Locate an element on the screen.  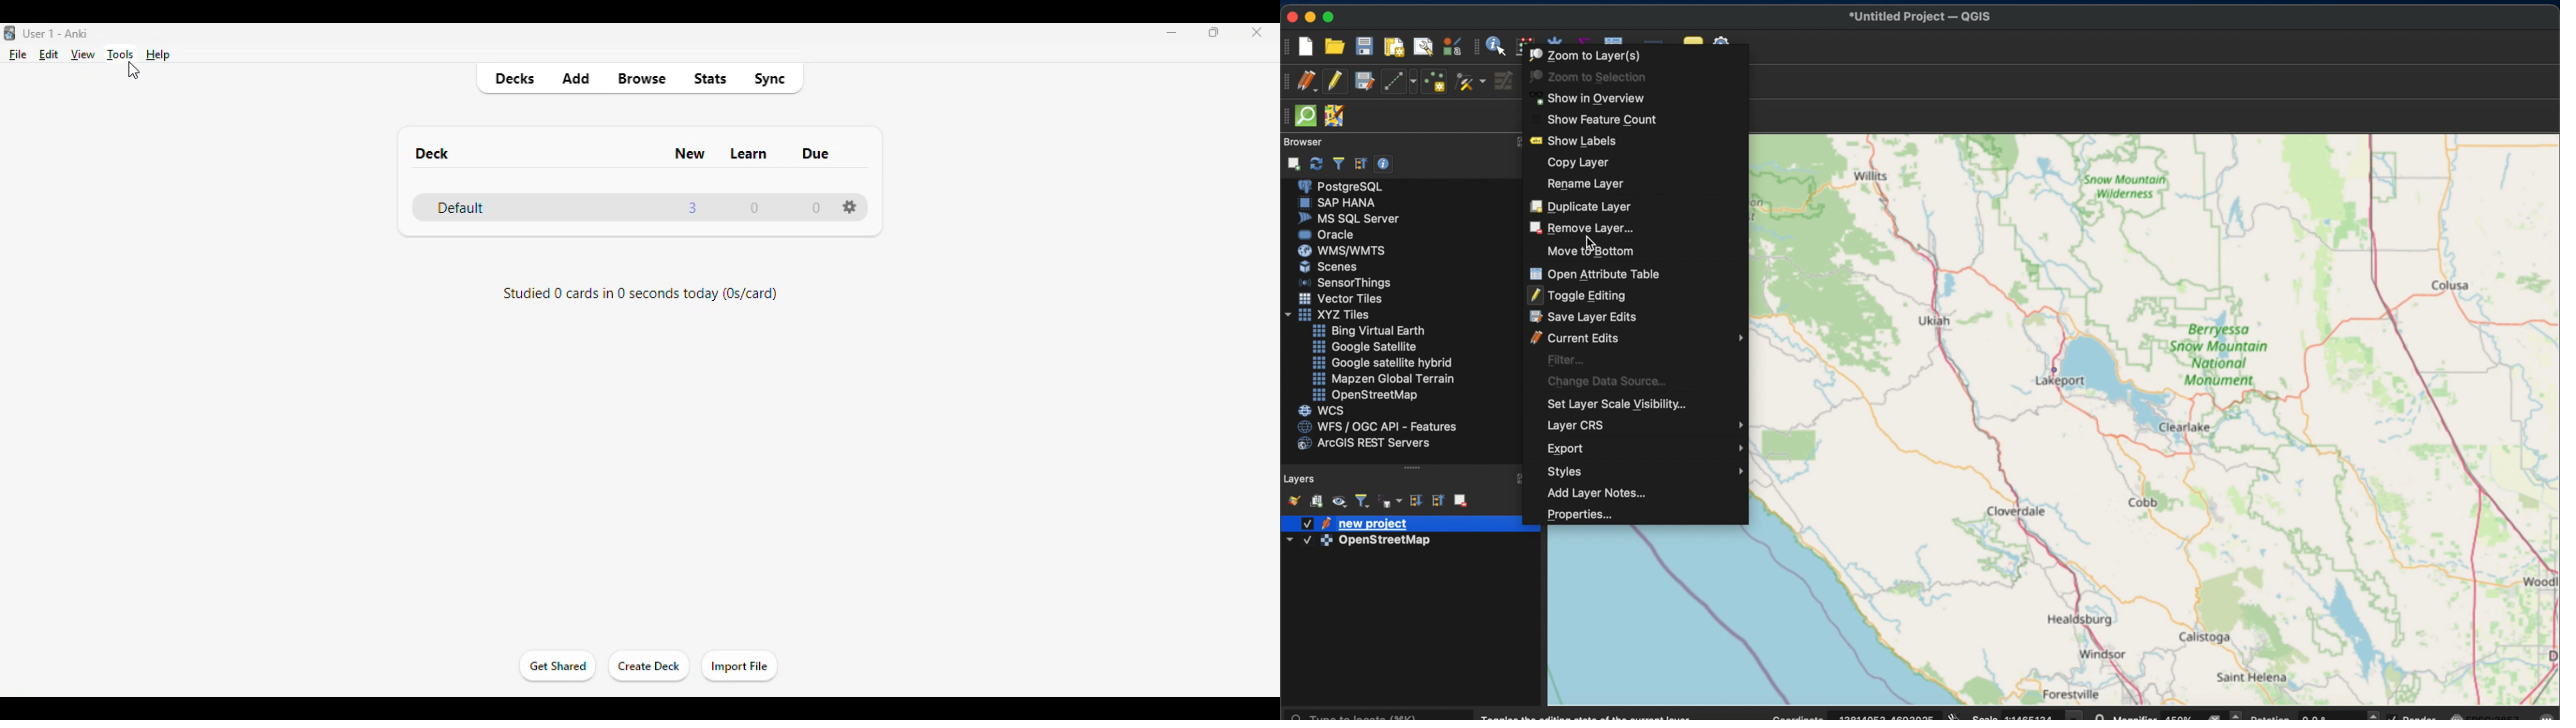
due is located at coordinates (816, 154).